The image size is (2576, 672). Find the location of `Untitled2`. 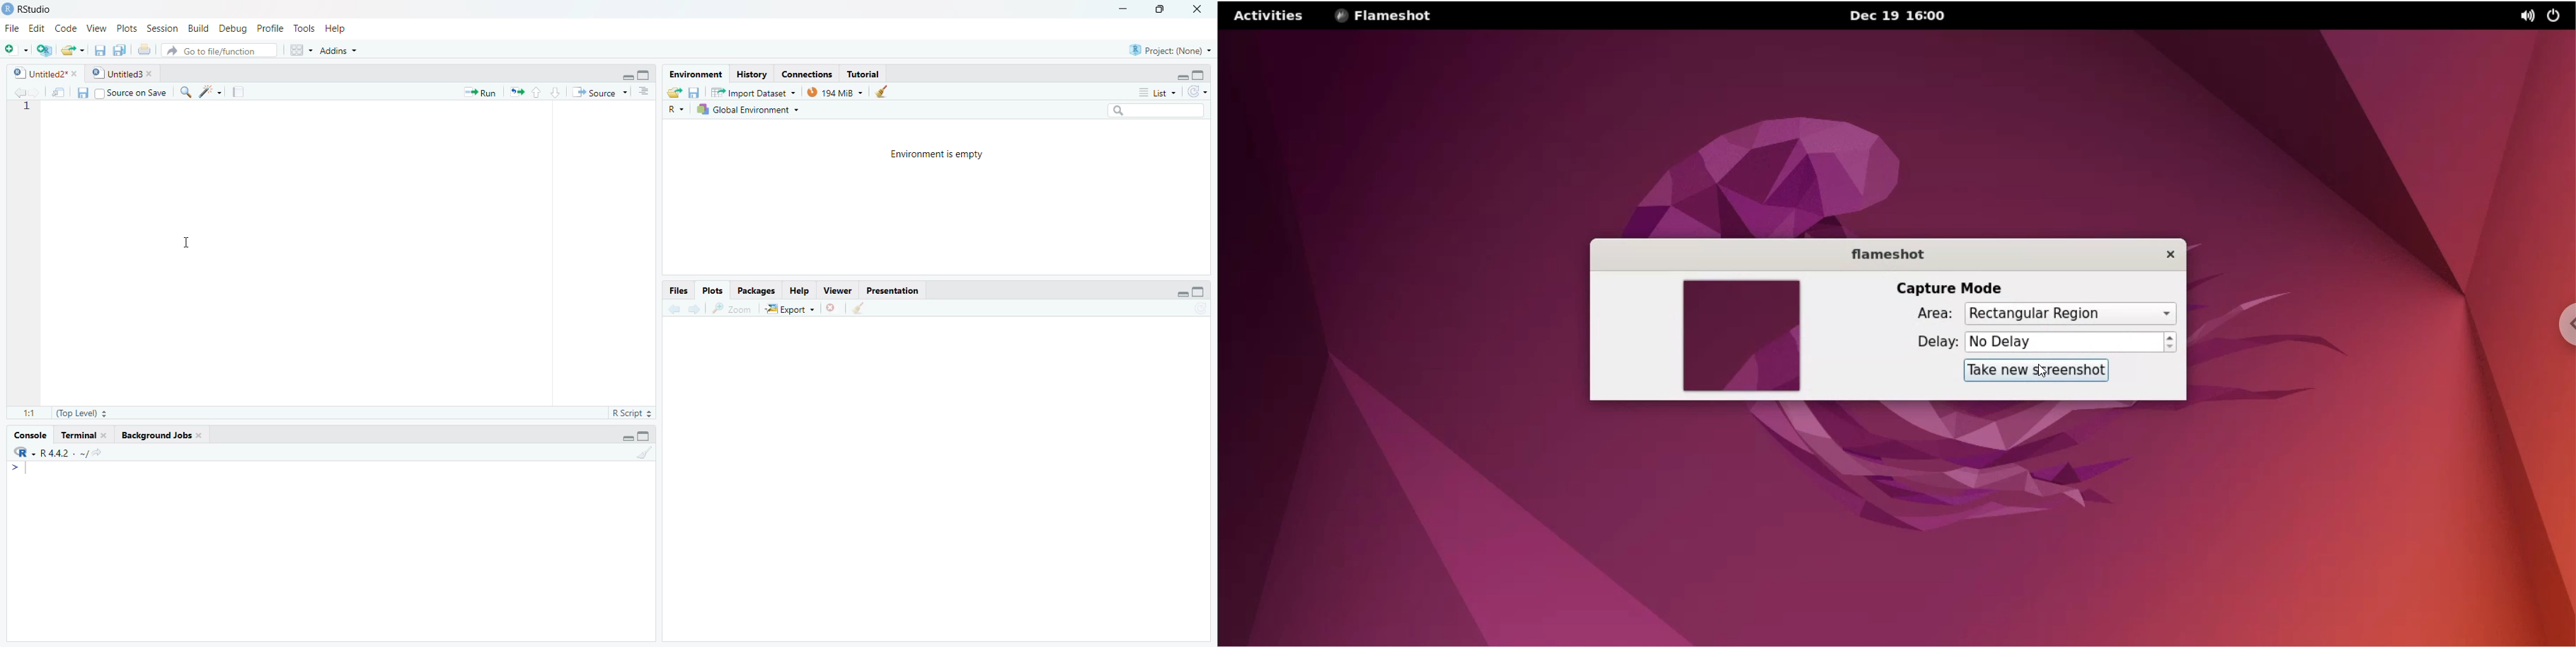

Untitled2 is located at coordinates (48, 74).